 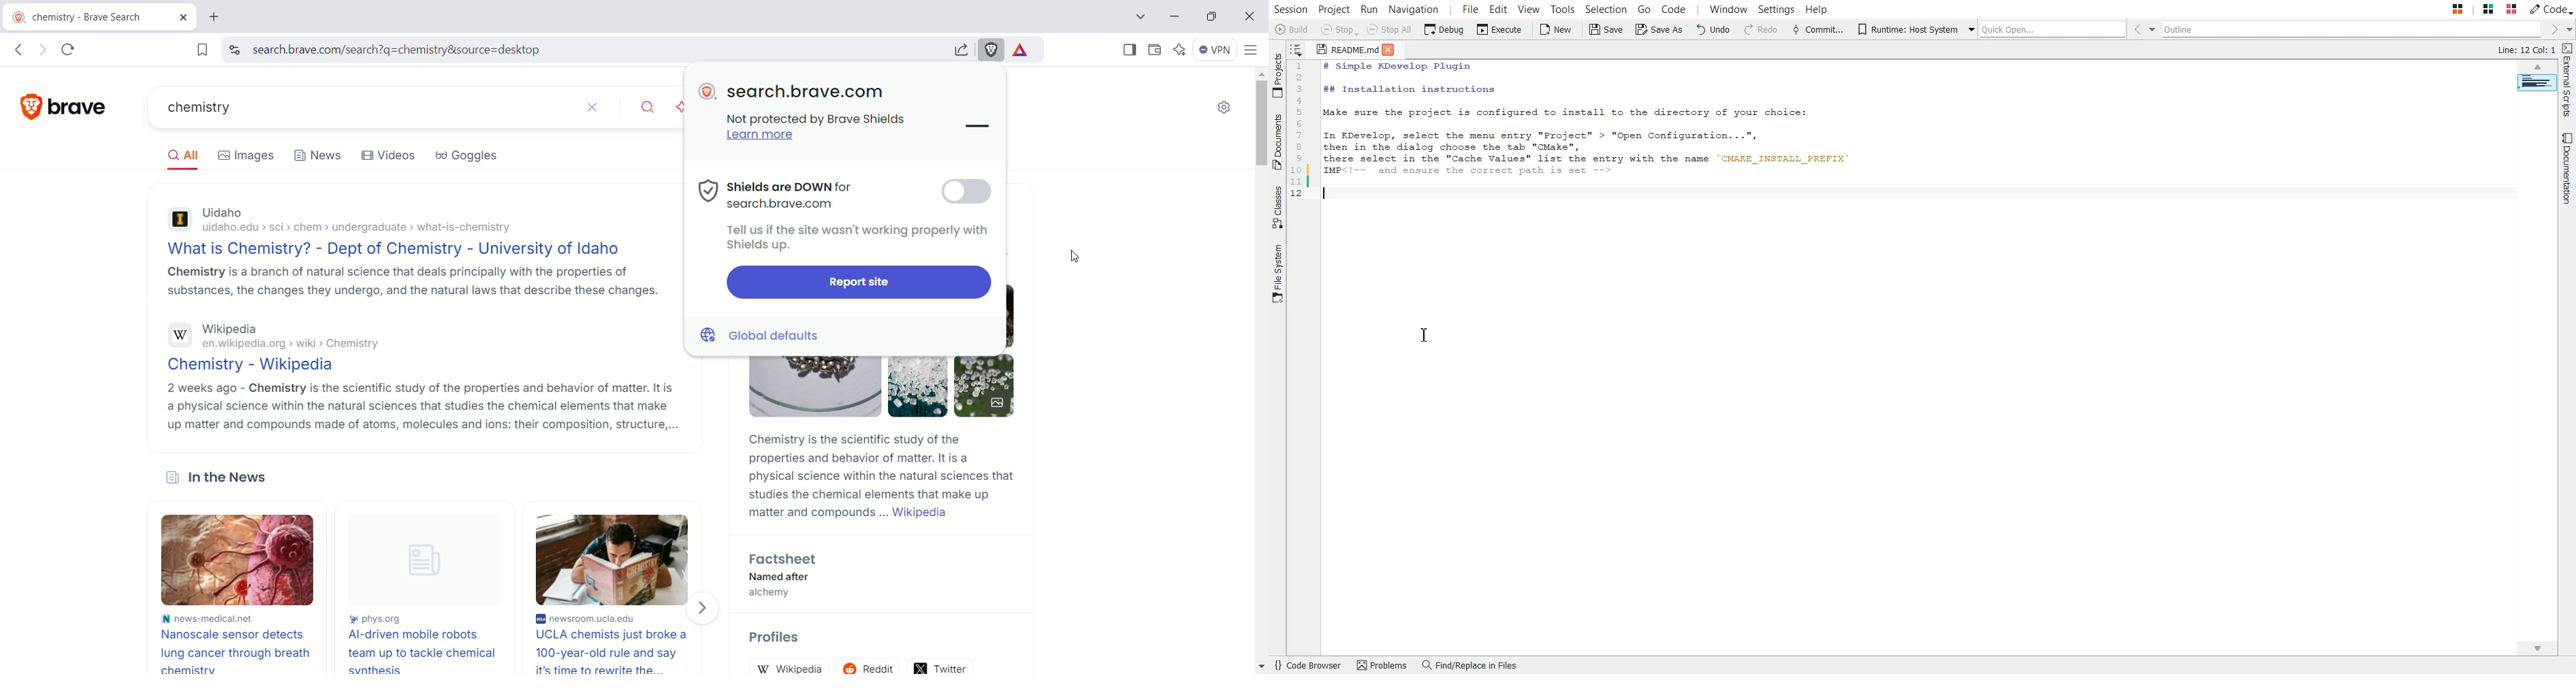 I want to click on close, so click(x=1250, y=16).